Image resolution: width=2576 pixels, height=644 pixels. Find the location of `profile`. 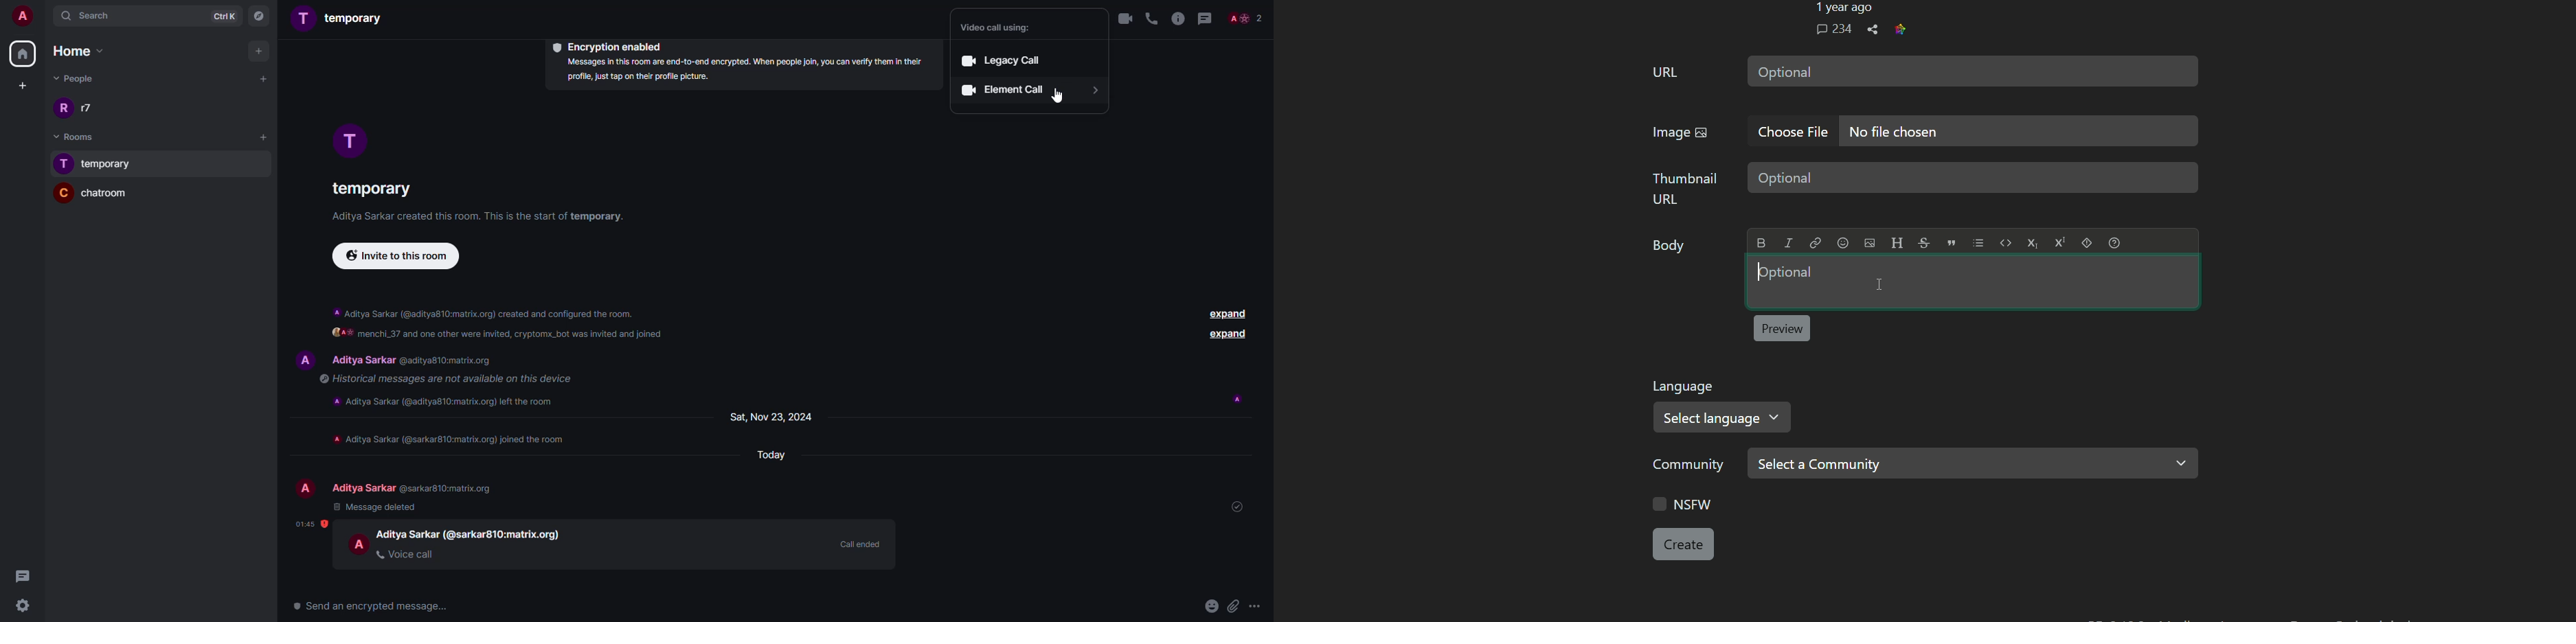

profile is located at coordinates (301, 360).